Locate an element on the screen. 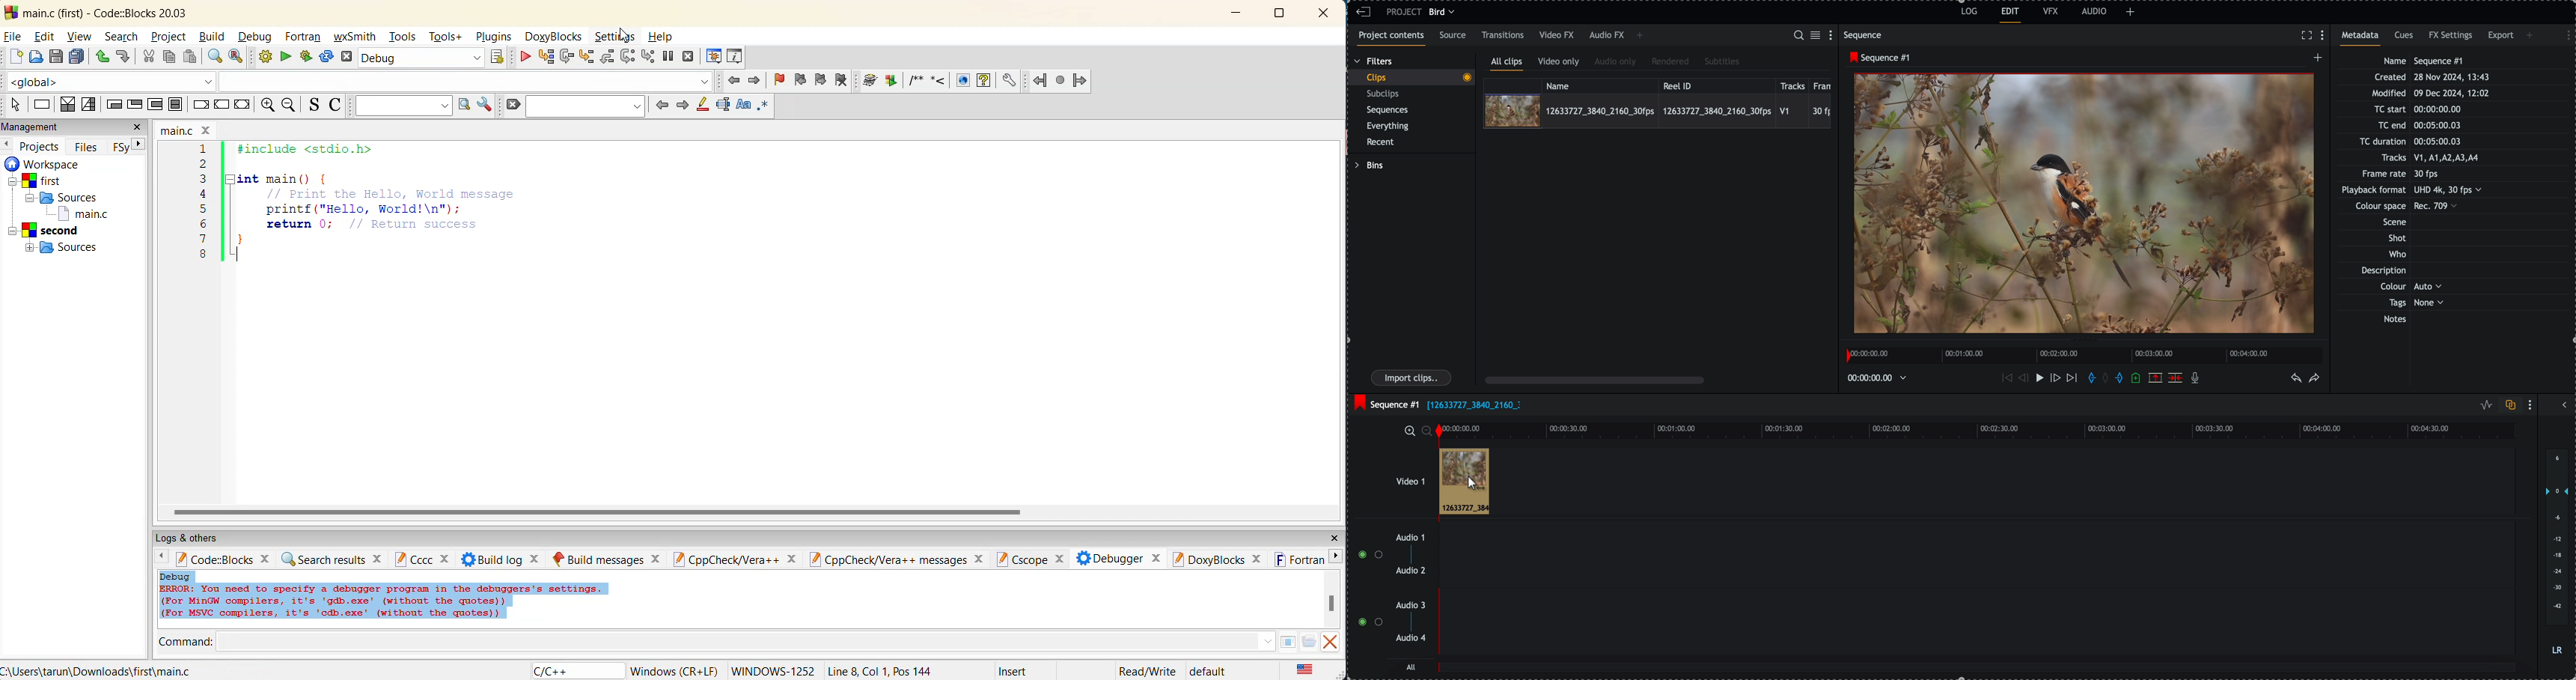 This screenshot has width=2576, height=700. close output window is located at coordinates (1333, 642).